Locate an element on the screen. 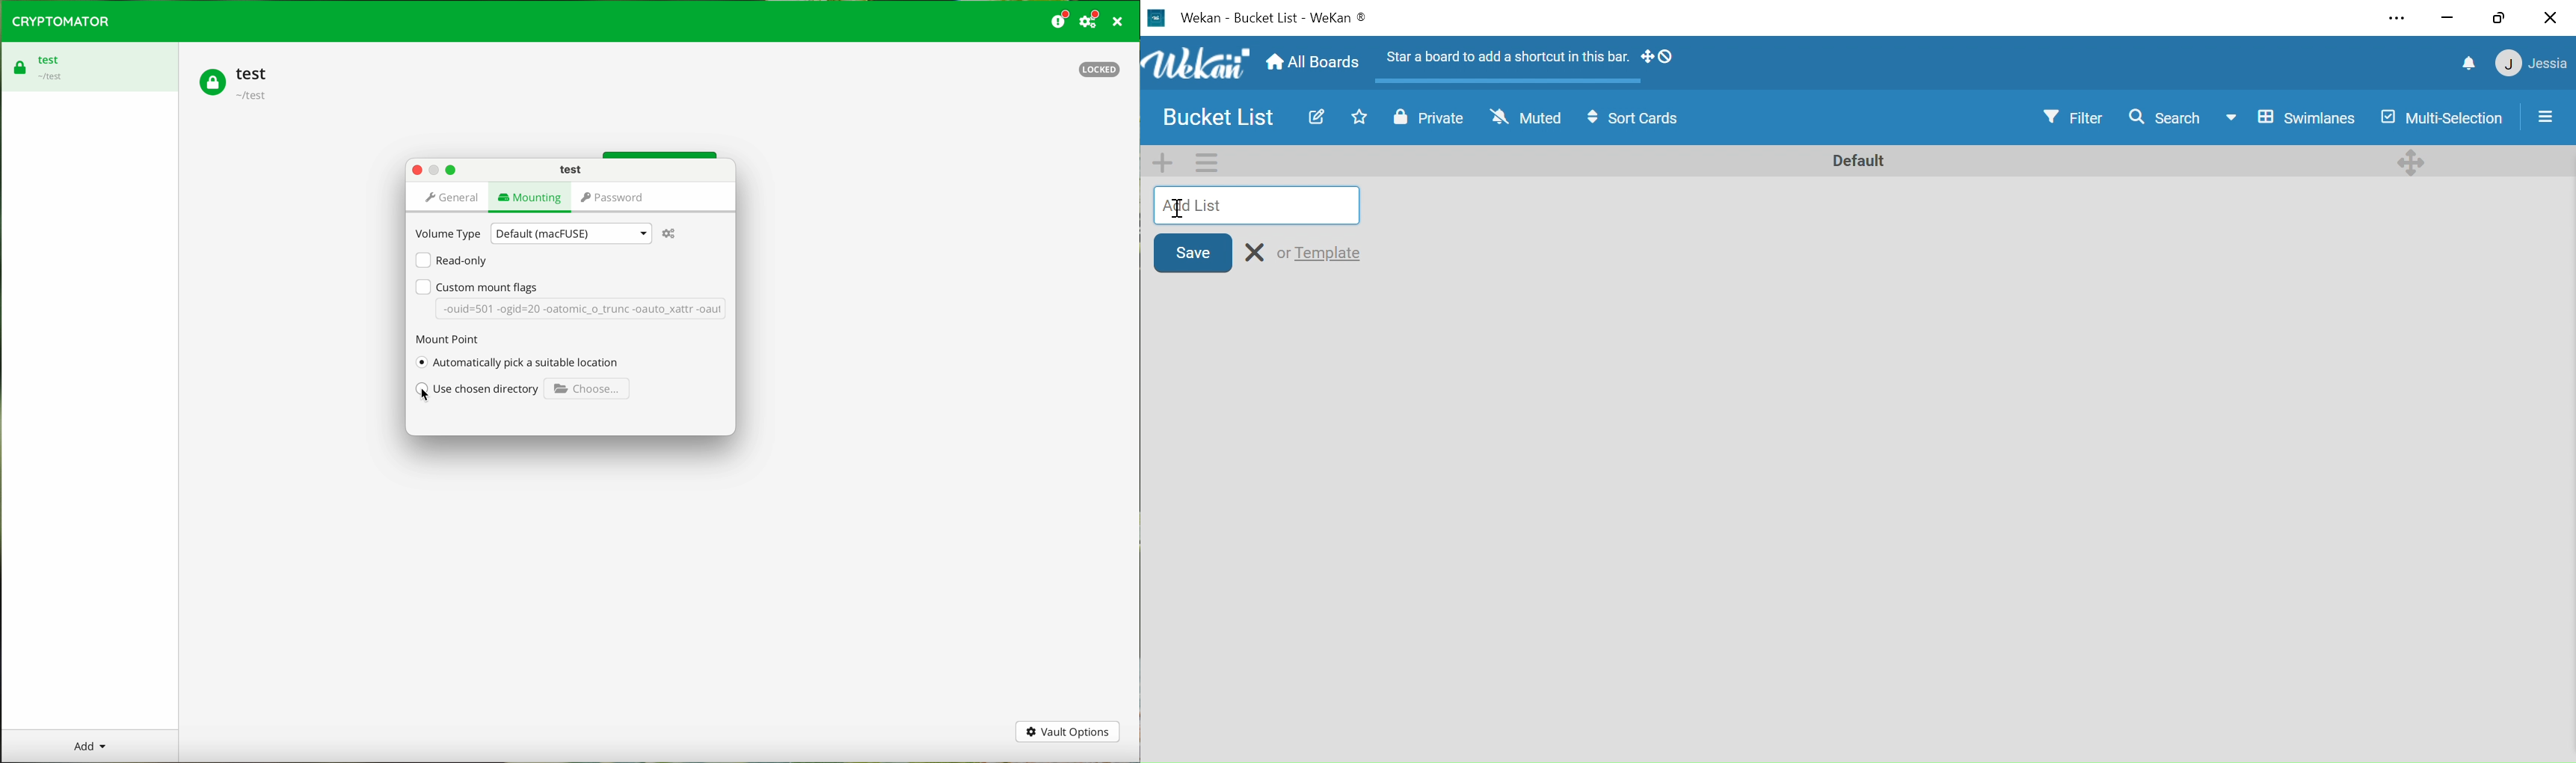  read-only is located at coordinates (452, 261).